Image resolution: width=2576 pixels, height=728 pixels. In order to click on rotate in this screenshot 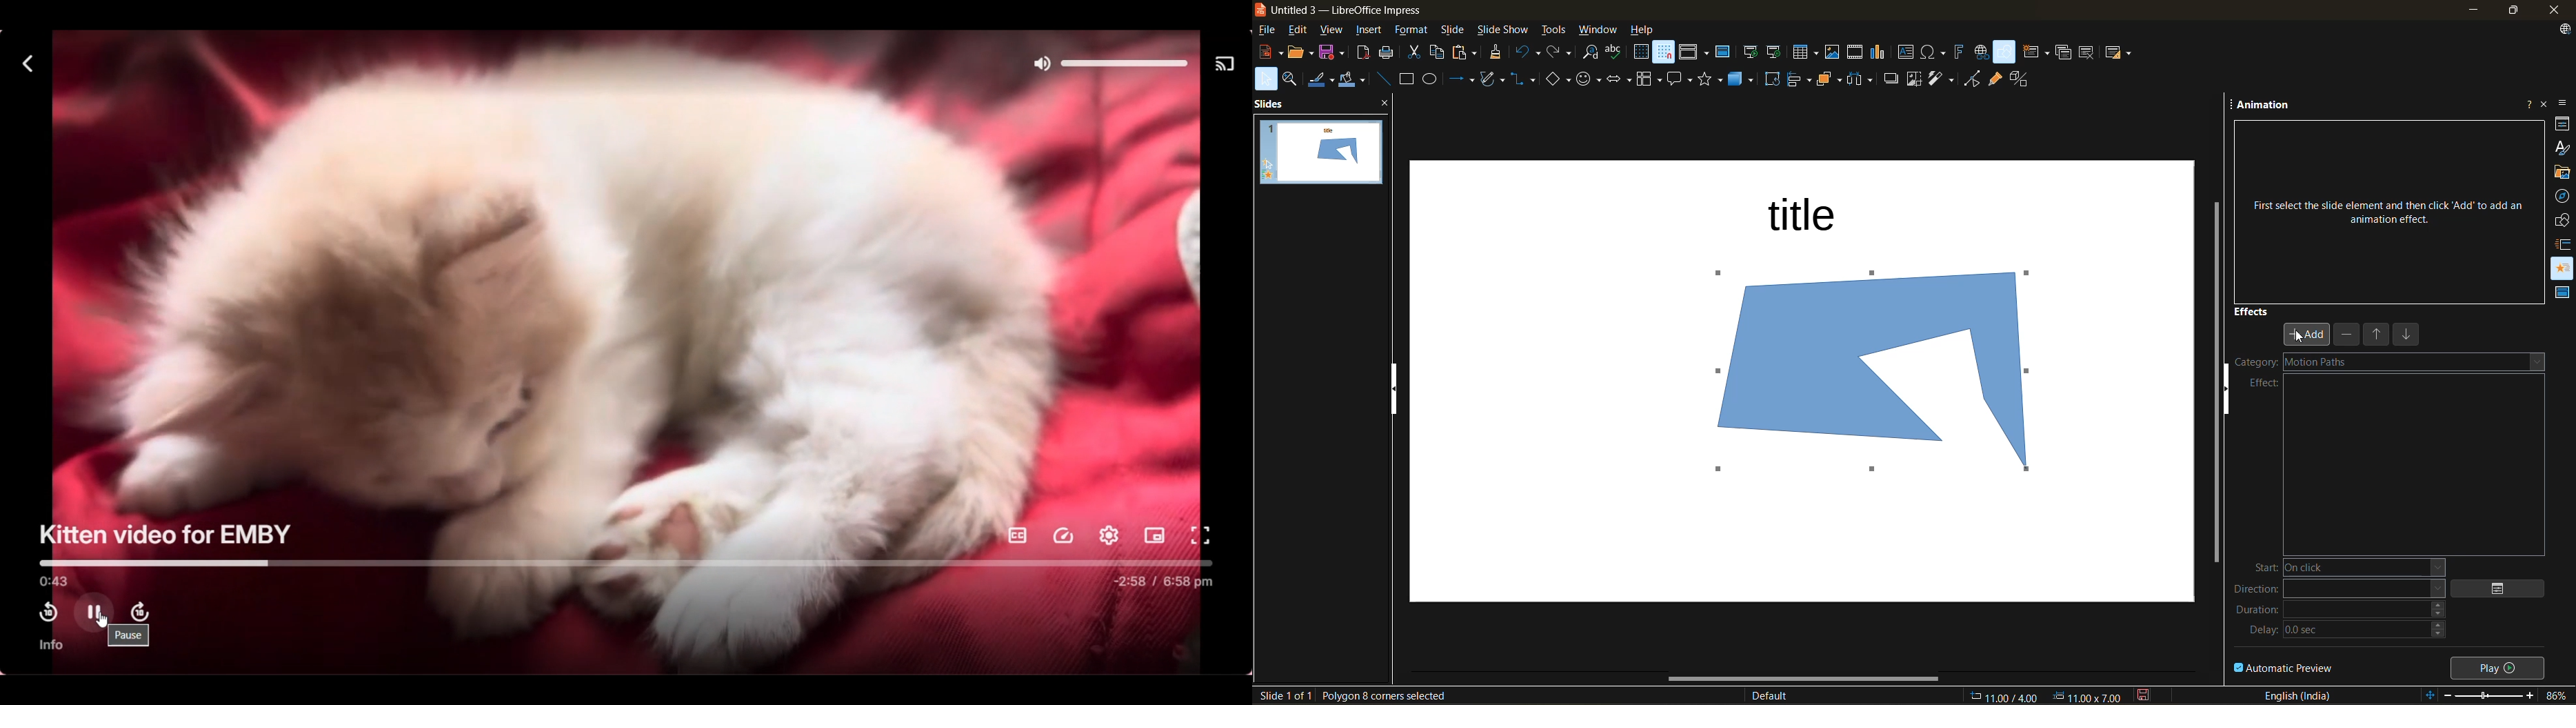, I will do `click(1773, 81)`.